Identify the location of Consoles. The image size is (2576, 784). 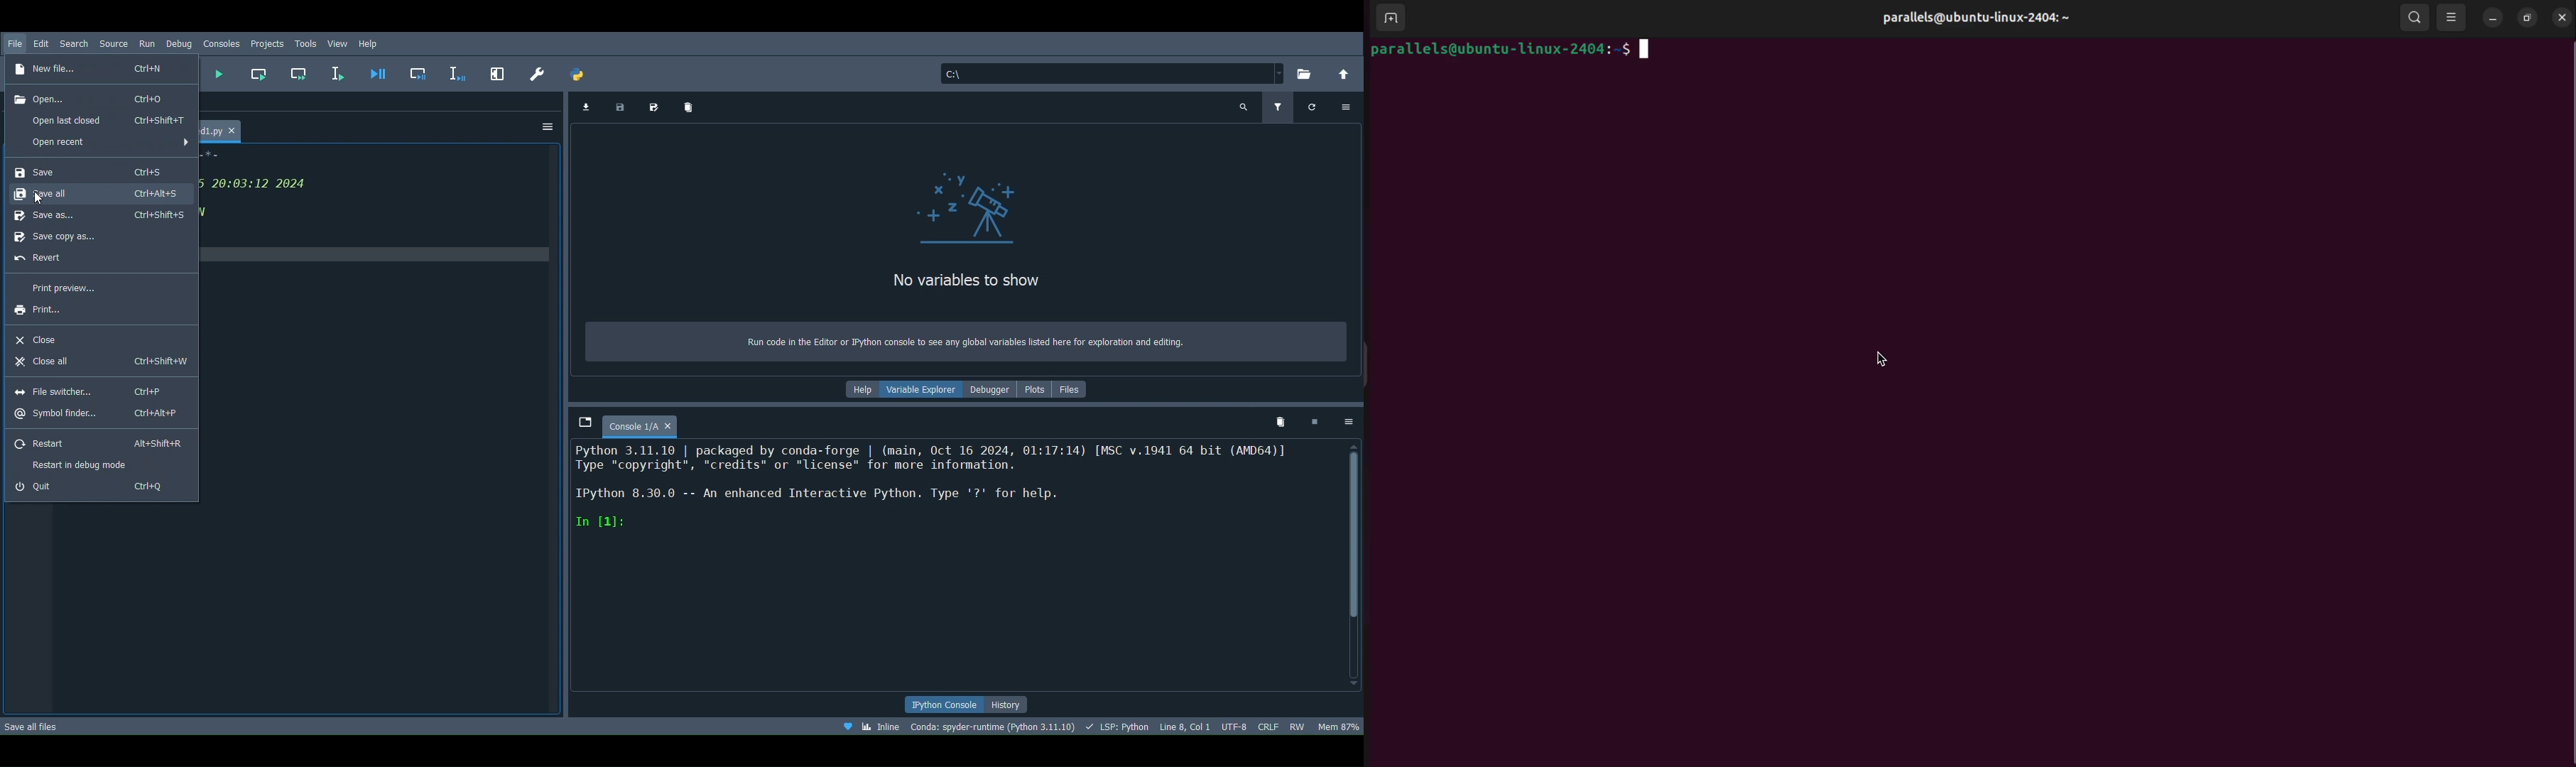
(222, 44).